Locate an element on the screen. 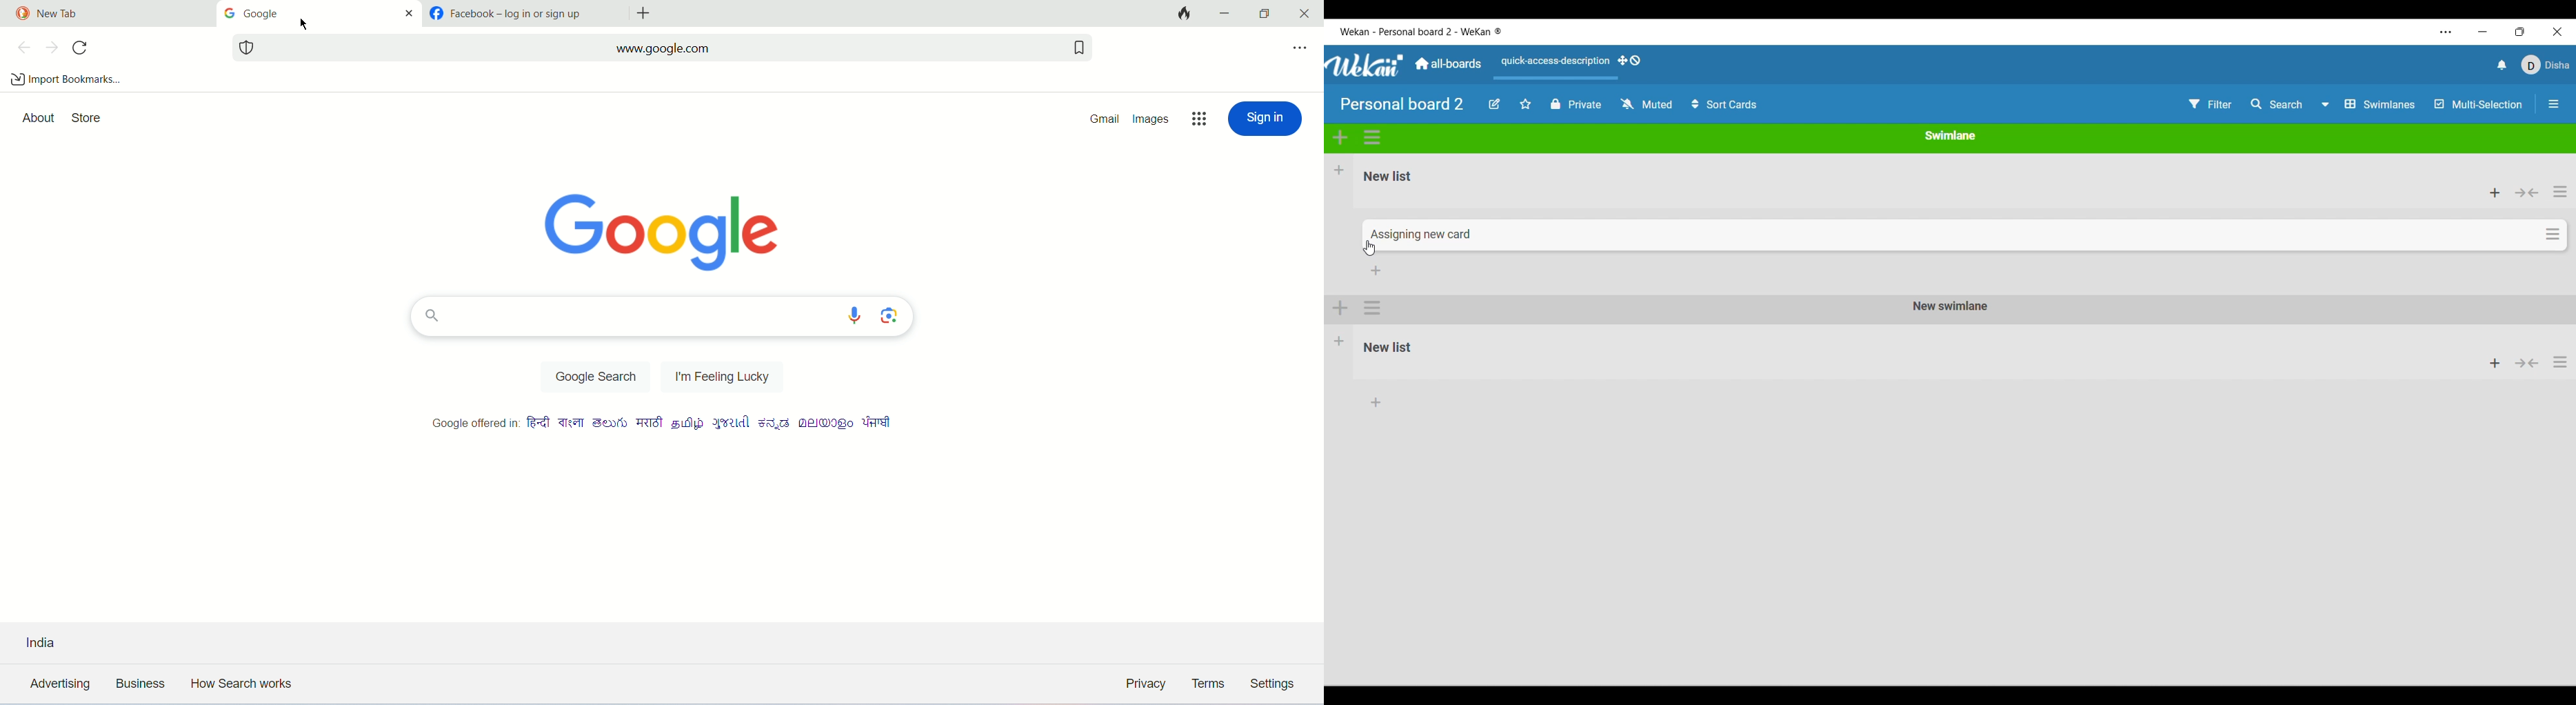  Collapse is located at coordinates (2528, 193).